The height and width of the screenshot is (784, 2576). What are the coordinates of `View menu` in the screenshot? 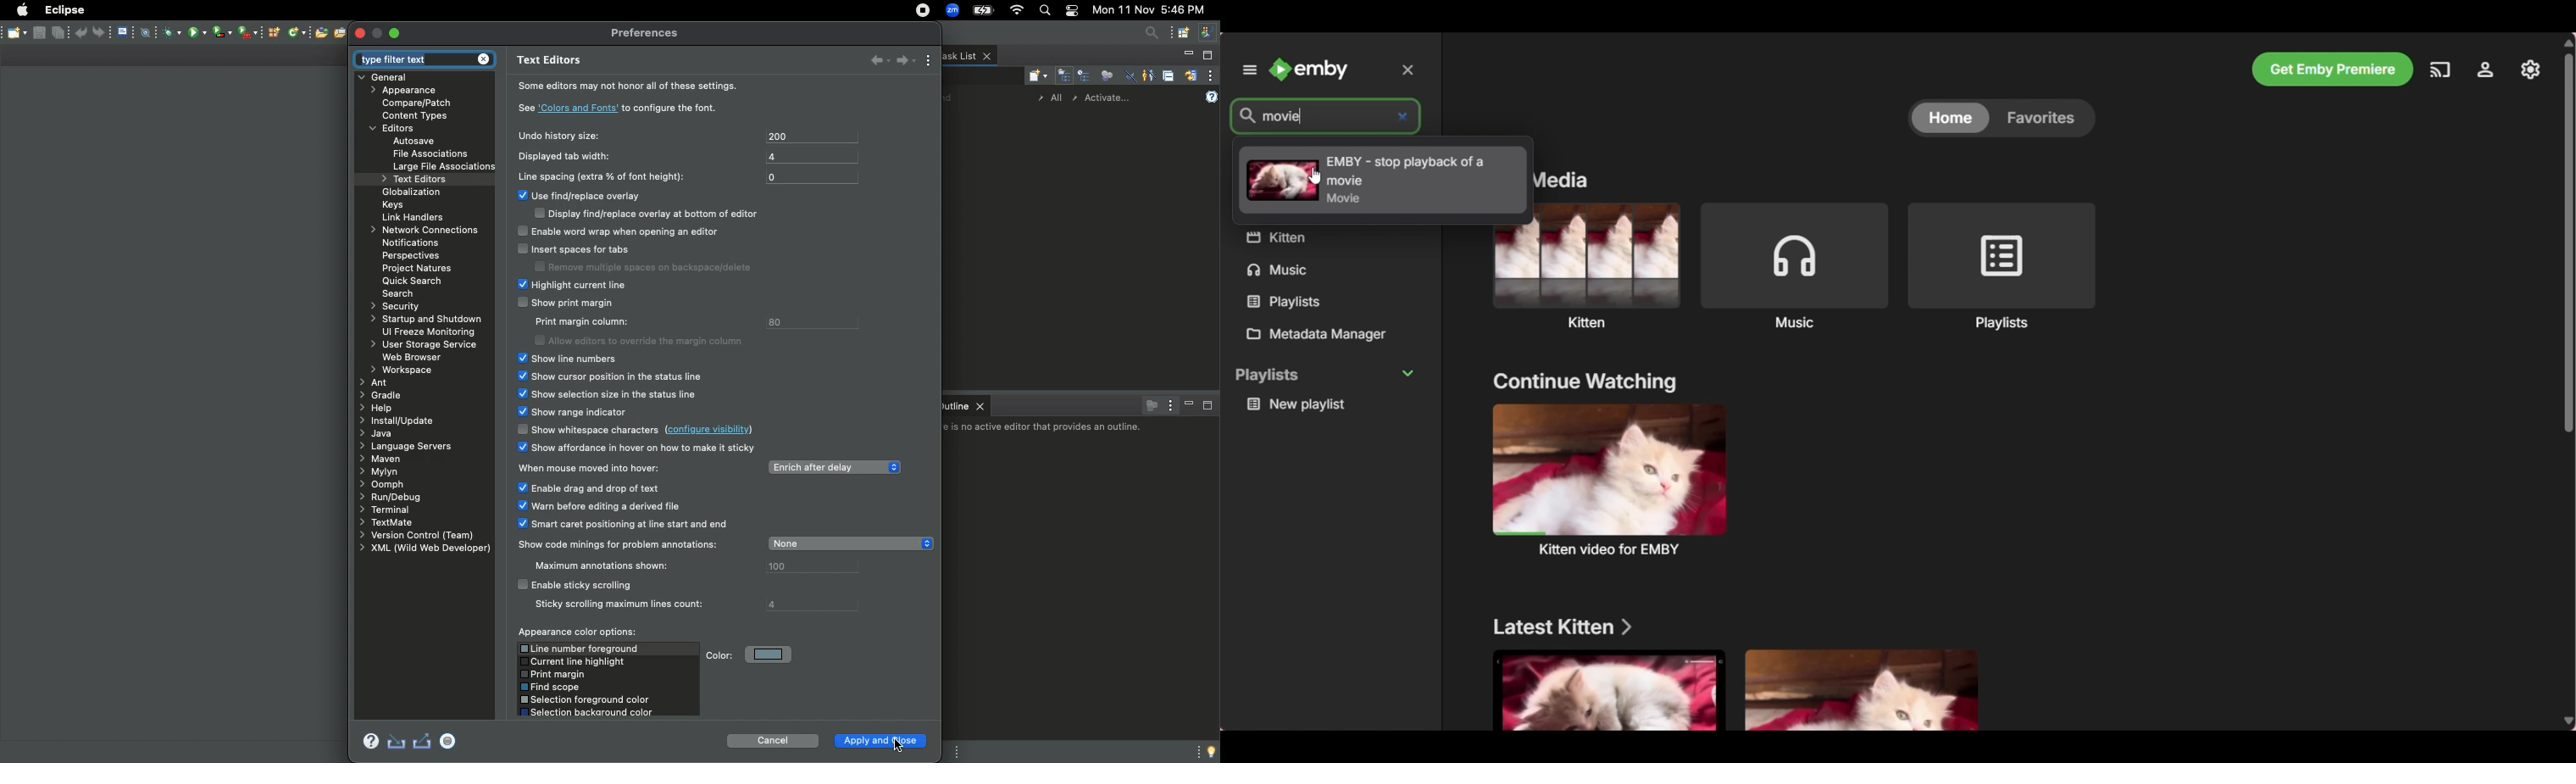 It's located at (1169, 405).